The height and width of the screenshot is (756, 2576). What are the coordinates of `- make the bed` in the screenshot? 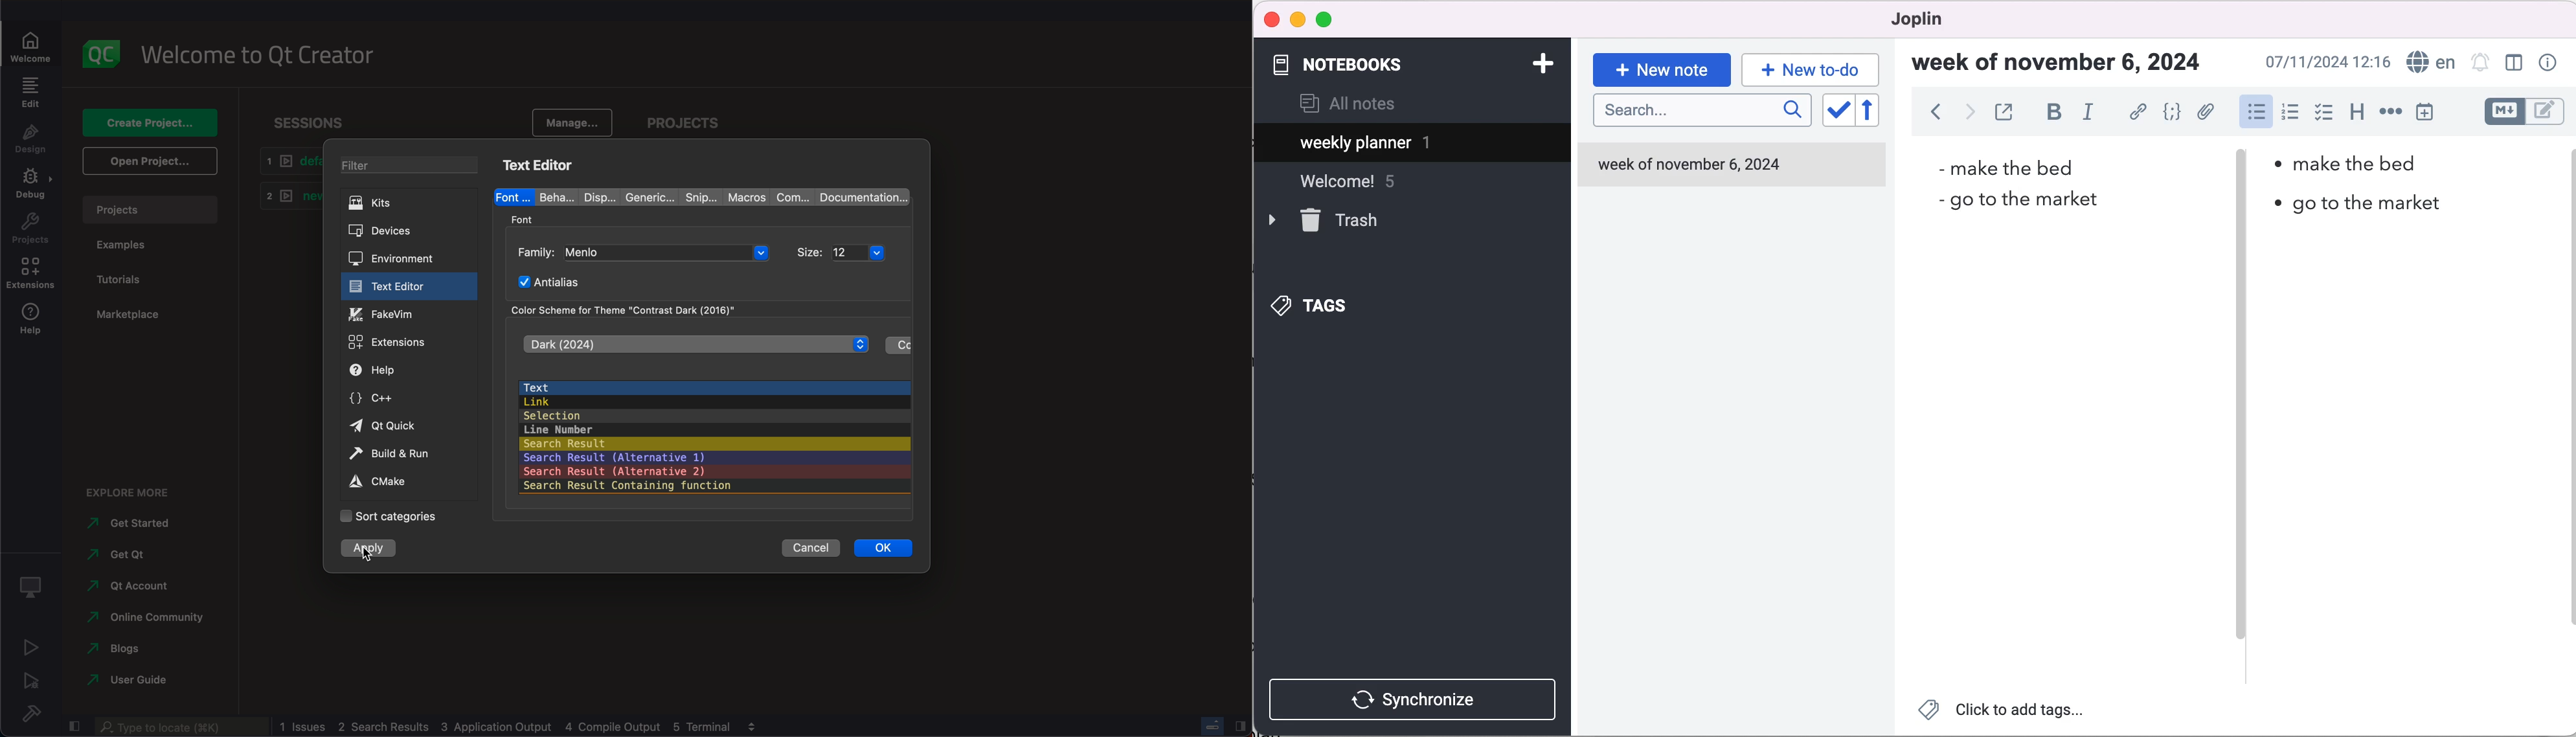 It's located at (2009, 166).